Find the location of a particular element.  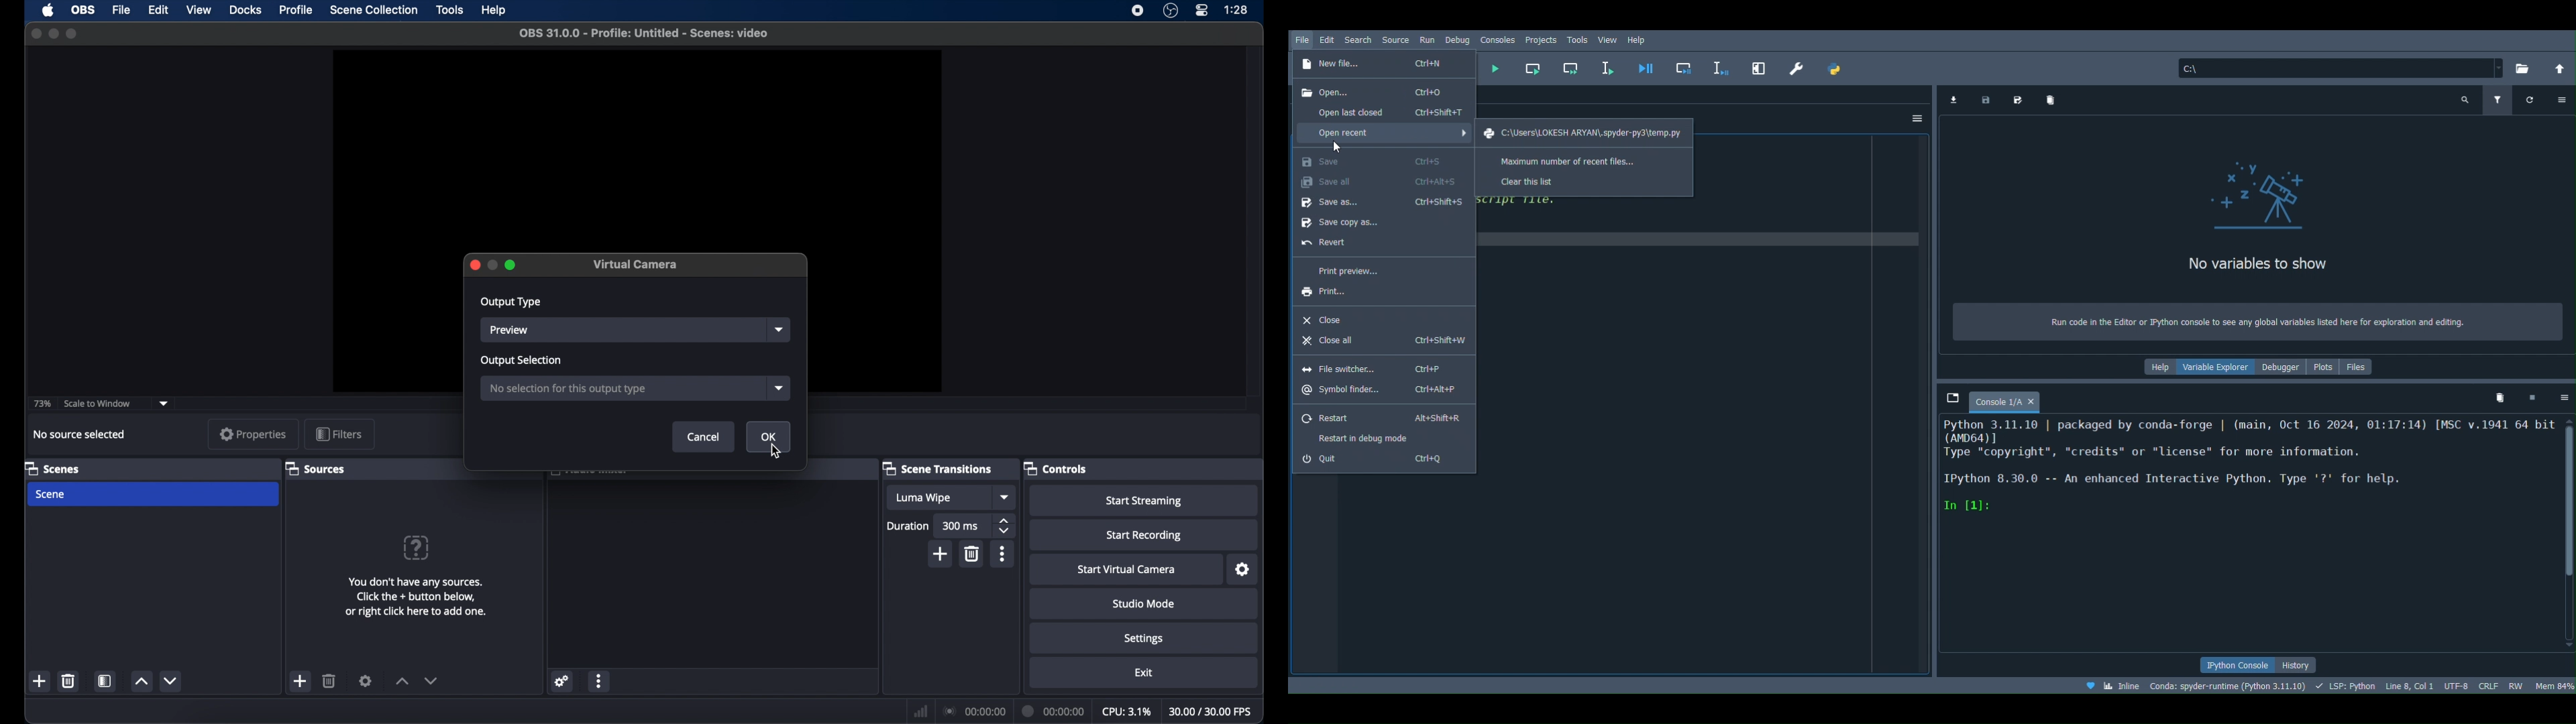

Import data is located at coordinates (1953, 98).